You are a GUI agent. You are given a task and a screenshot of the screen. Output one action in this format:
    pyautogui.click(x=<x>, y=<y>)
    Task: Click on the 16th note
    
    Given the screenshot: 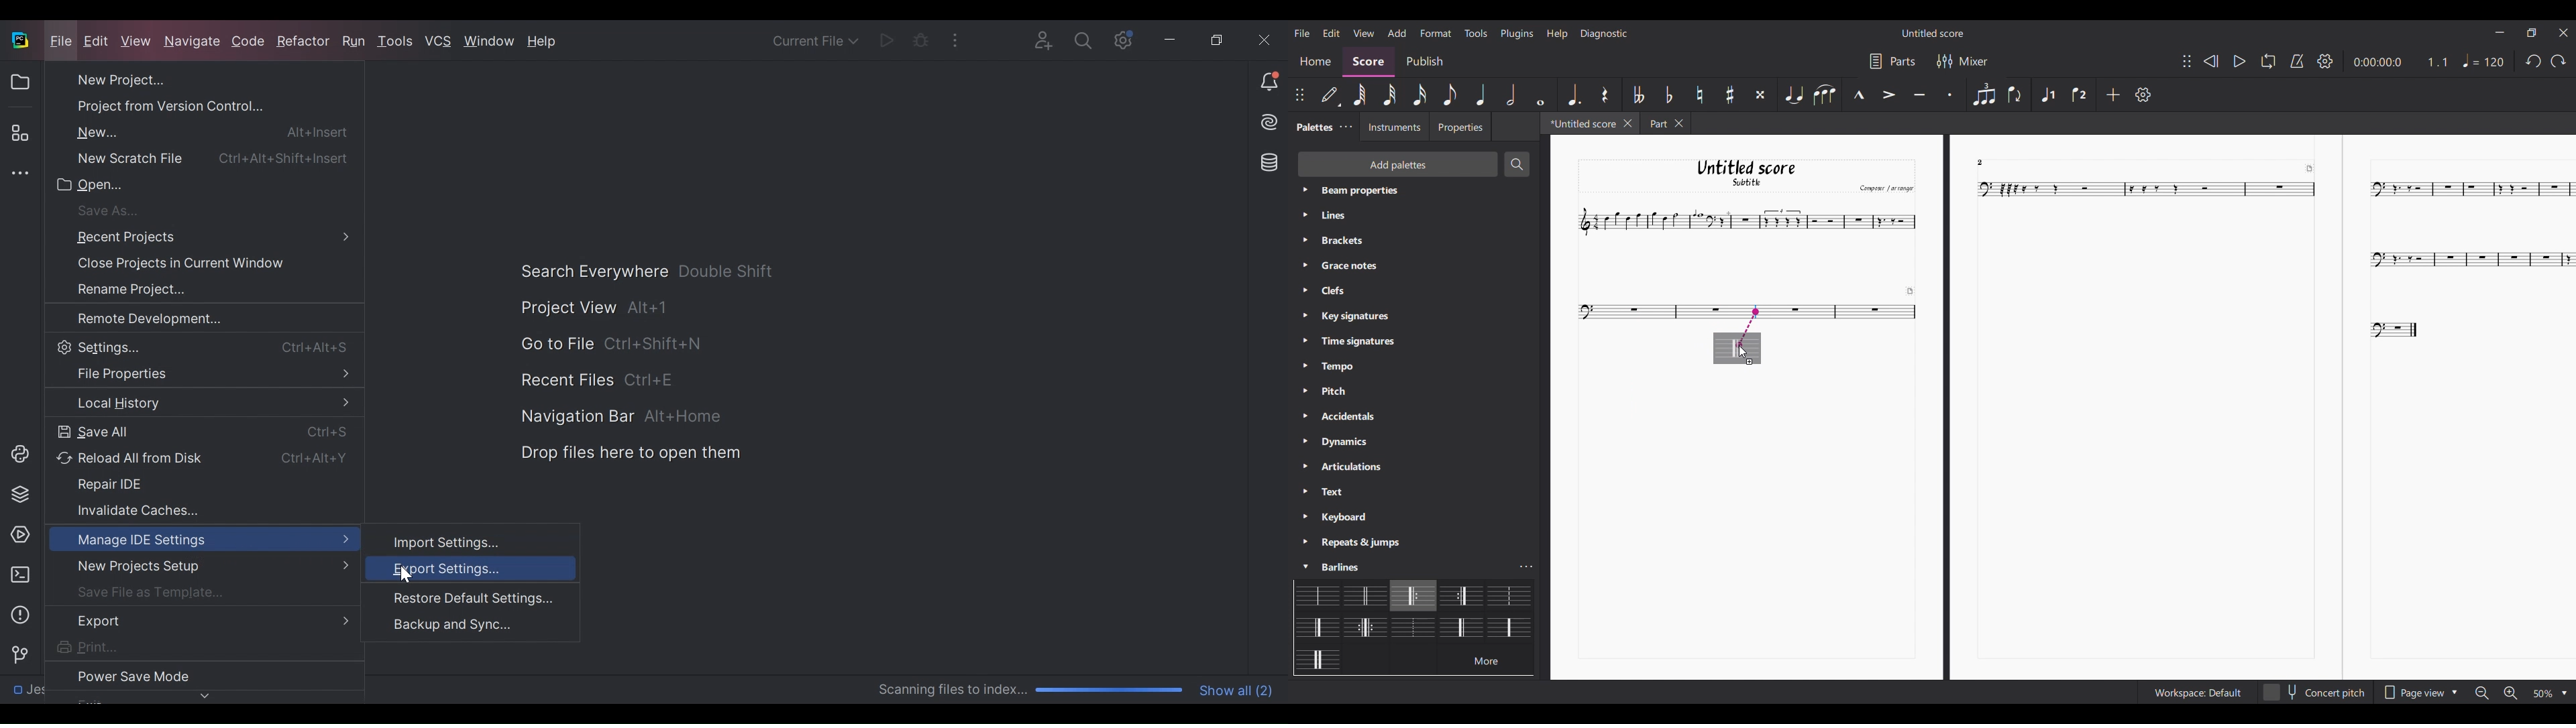 What is the action you would take?
    pyautogui.click(x=1419, y=95)
    